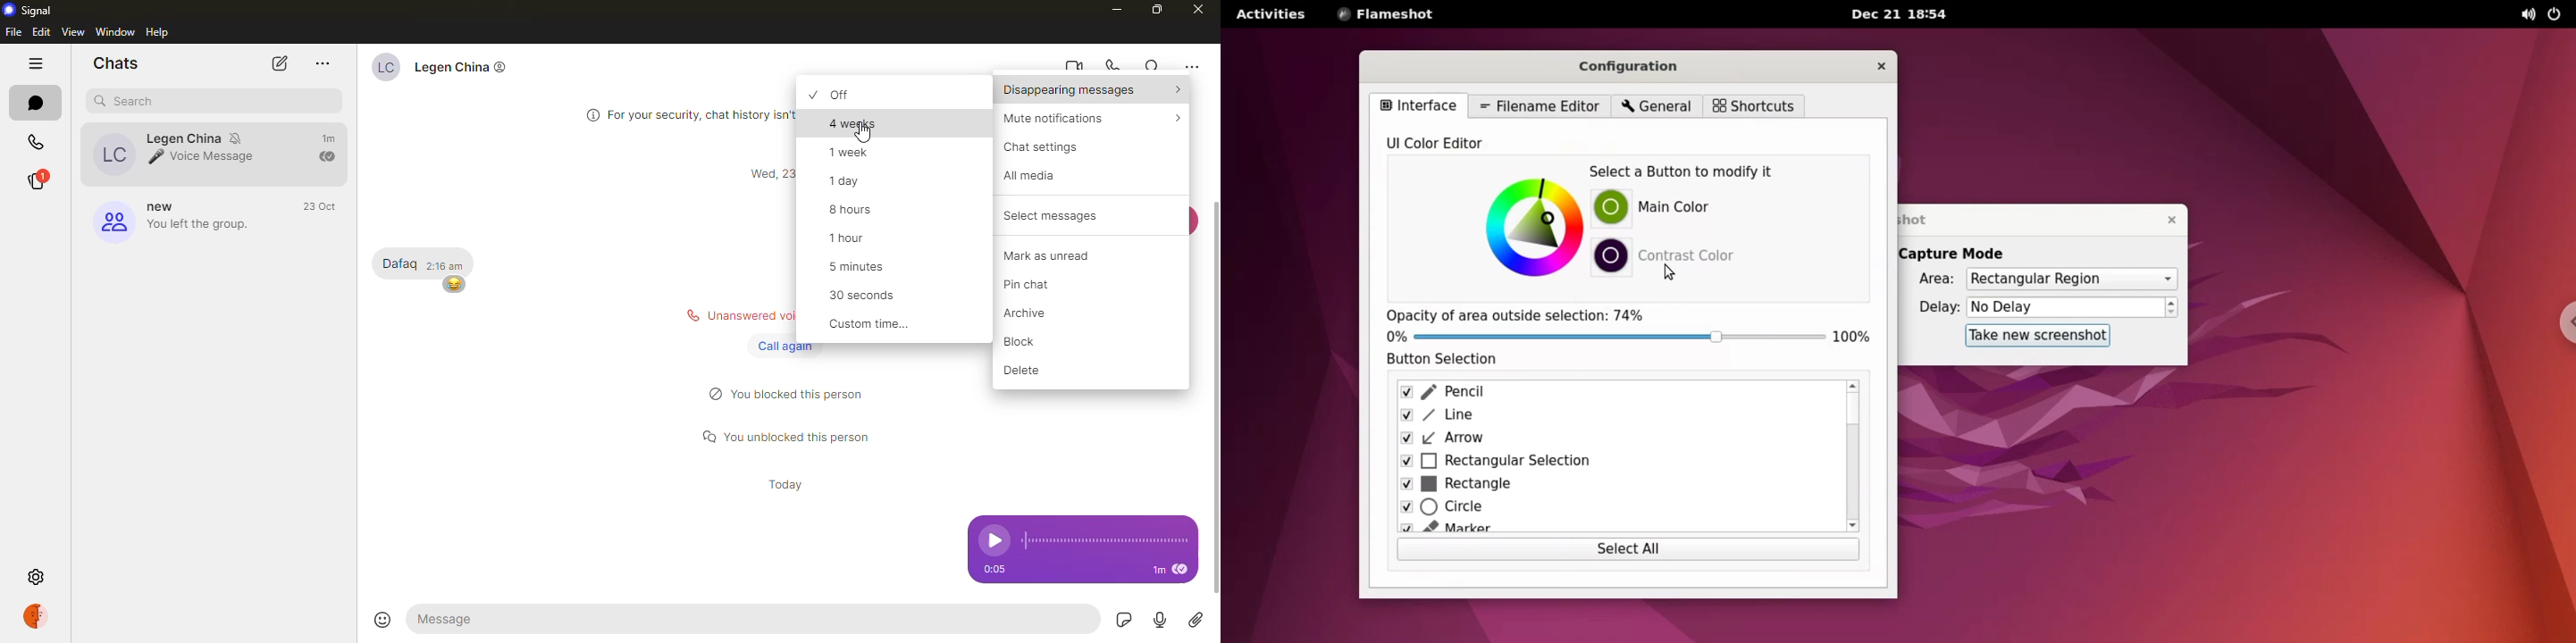  Describe the element at coordinates (38, 138) in the screenshot. I see `calls` at that location.